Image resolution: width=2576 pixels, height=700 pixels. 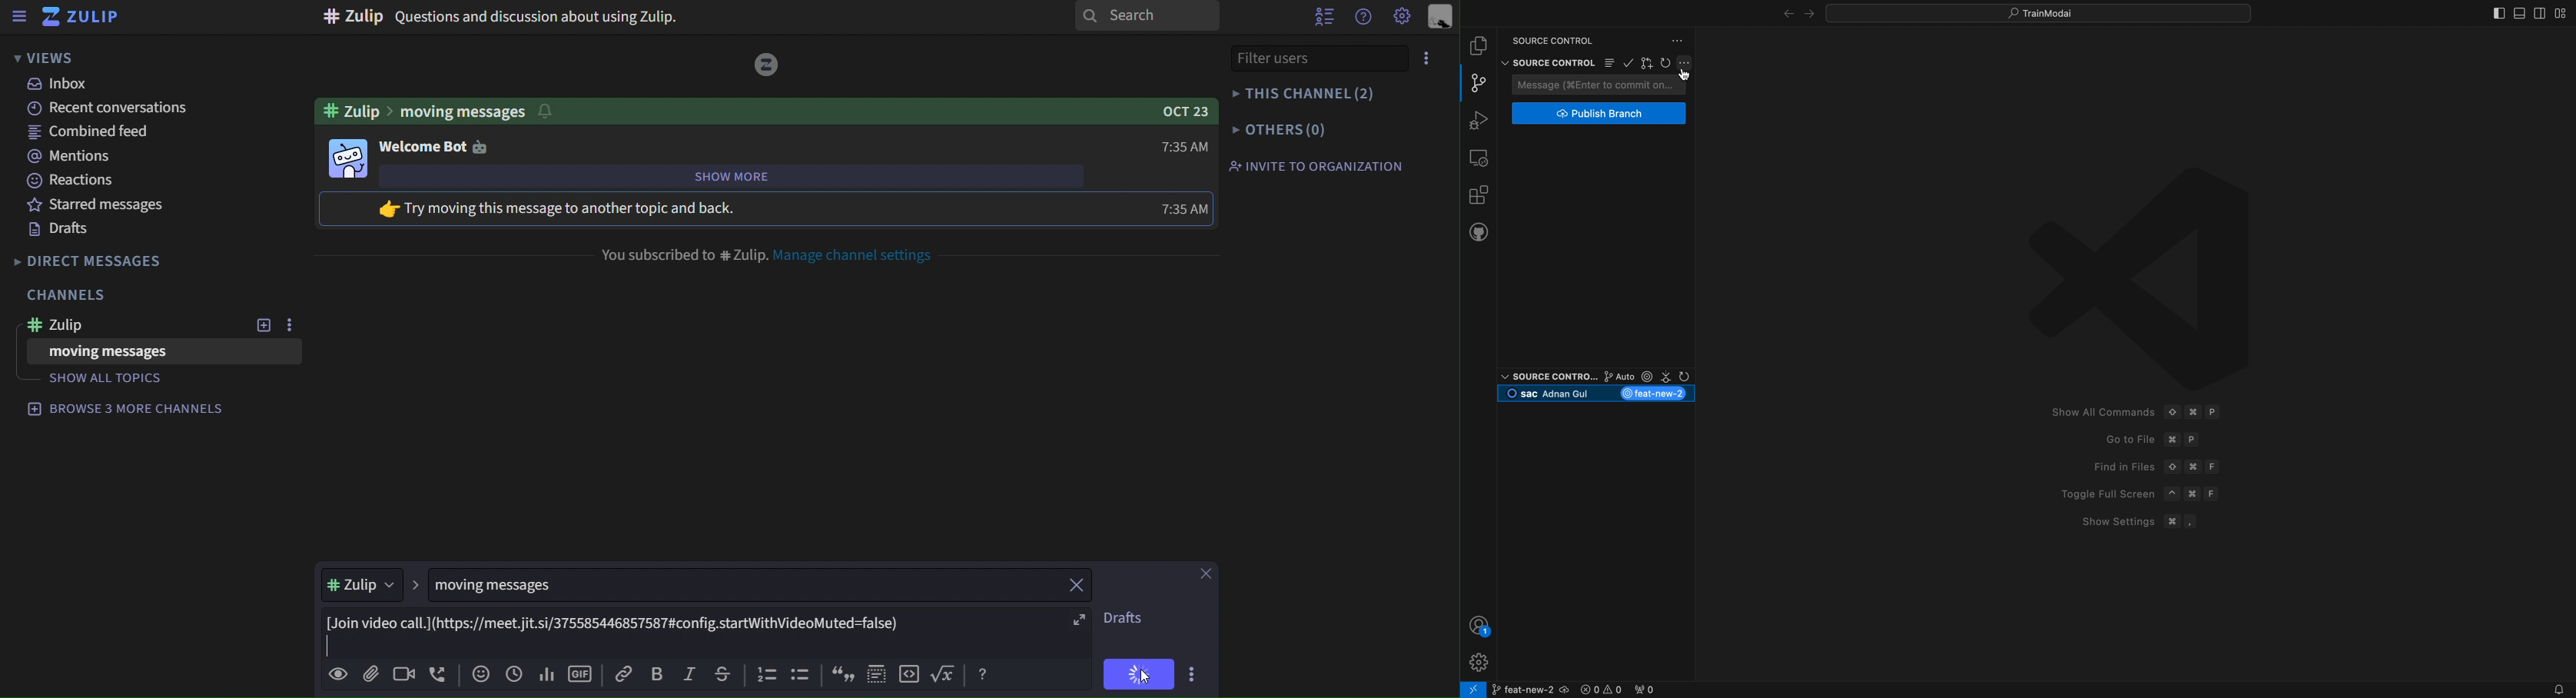 I want to click on combined feed, so click(x=88, y=132).